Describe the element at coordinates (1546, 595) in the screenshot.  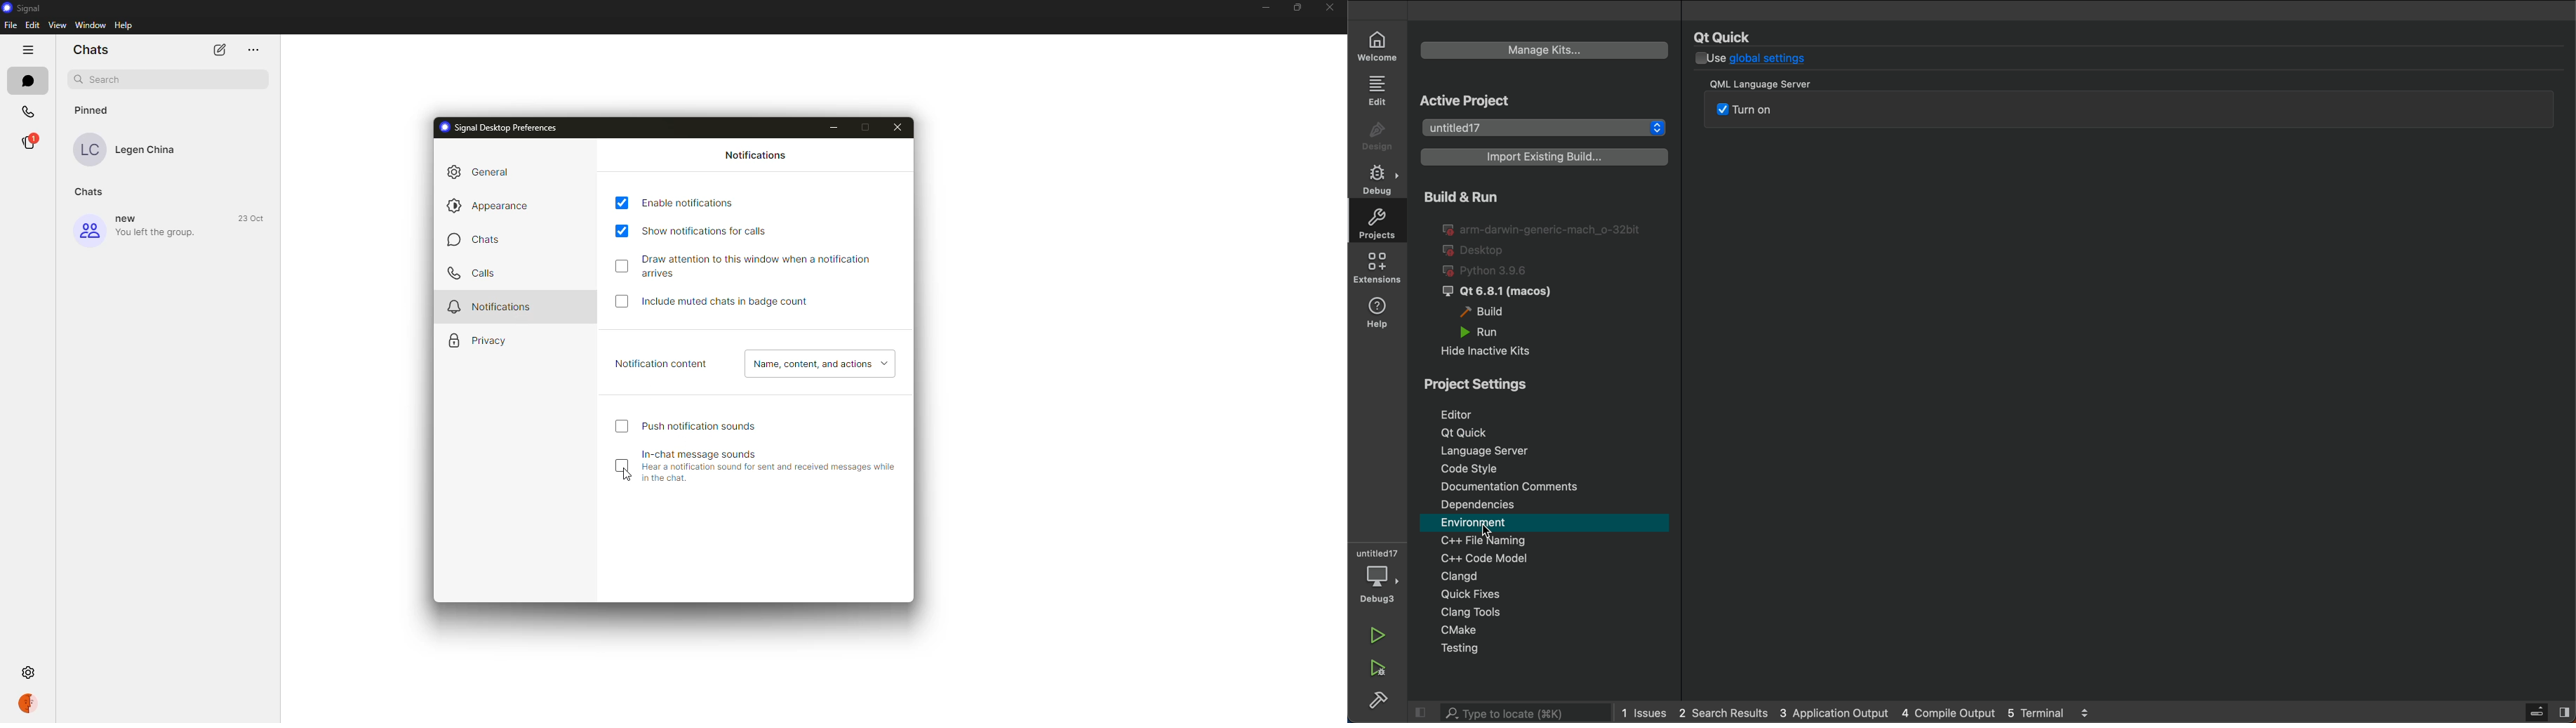
I see `quick fixes` at that location.